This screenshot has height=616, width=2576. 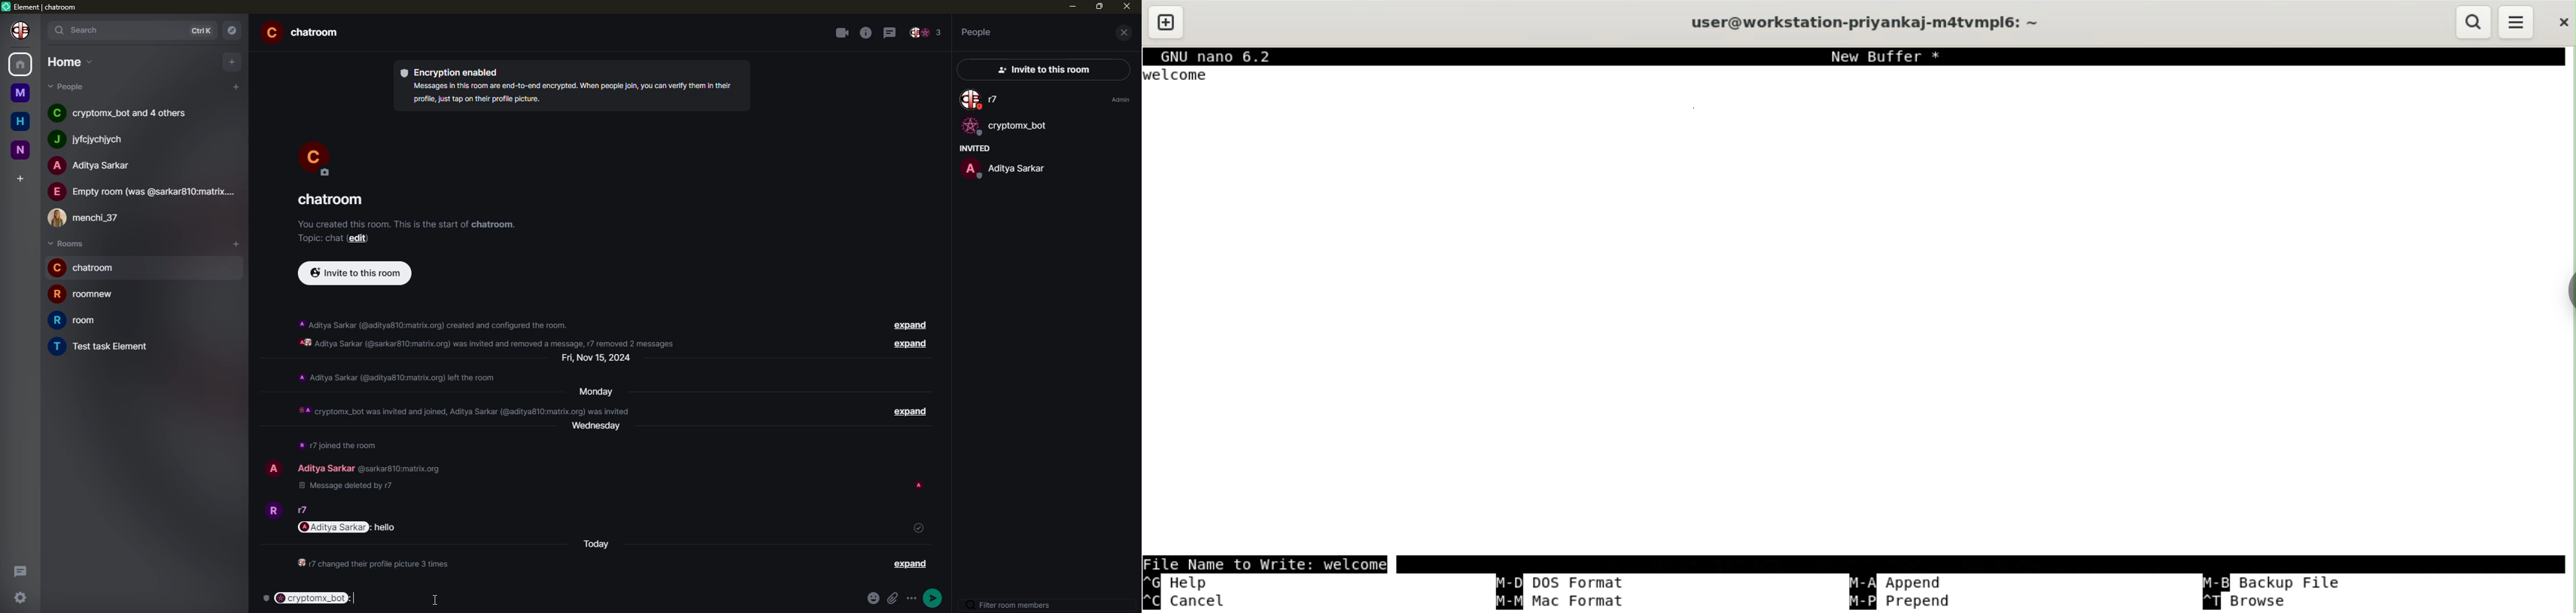 I want to click on mac format, so click(x=1564, y=601).